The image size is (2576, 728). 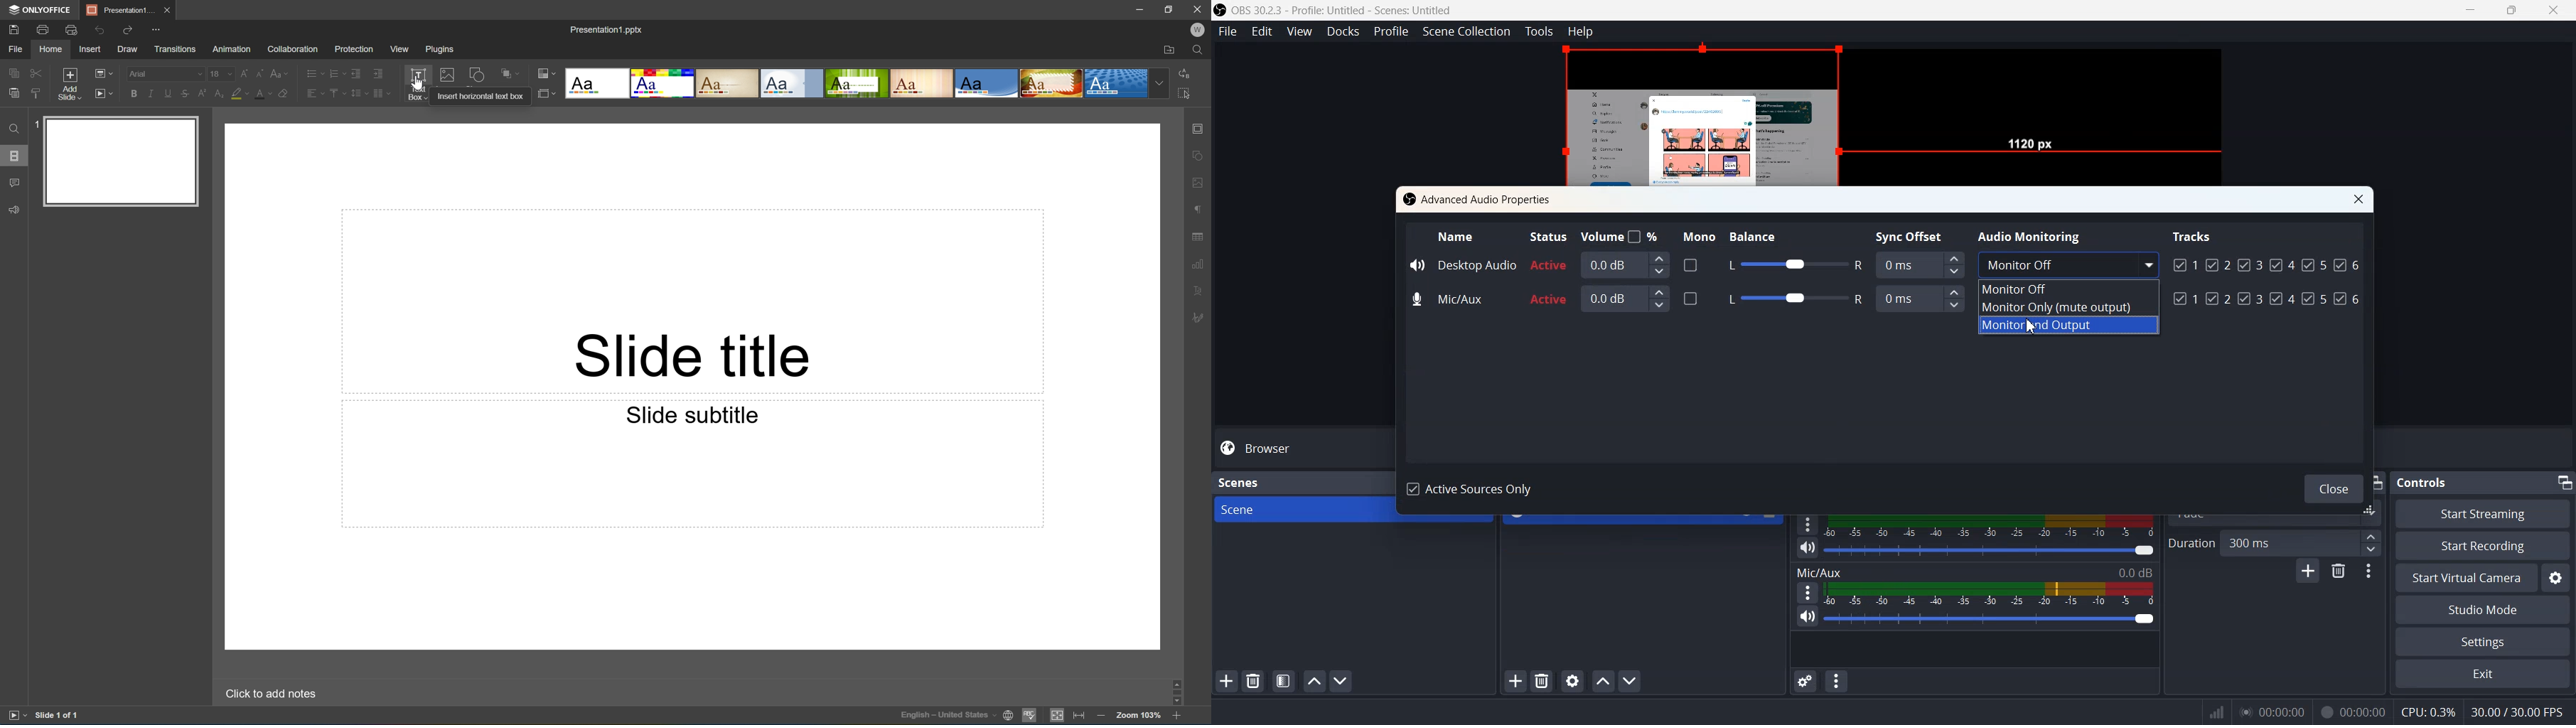 What do you see at coordinates (2354, 710) in the screenshot?
I see `00:00:00` at bounding box center [2354, 710].